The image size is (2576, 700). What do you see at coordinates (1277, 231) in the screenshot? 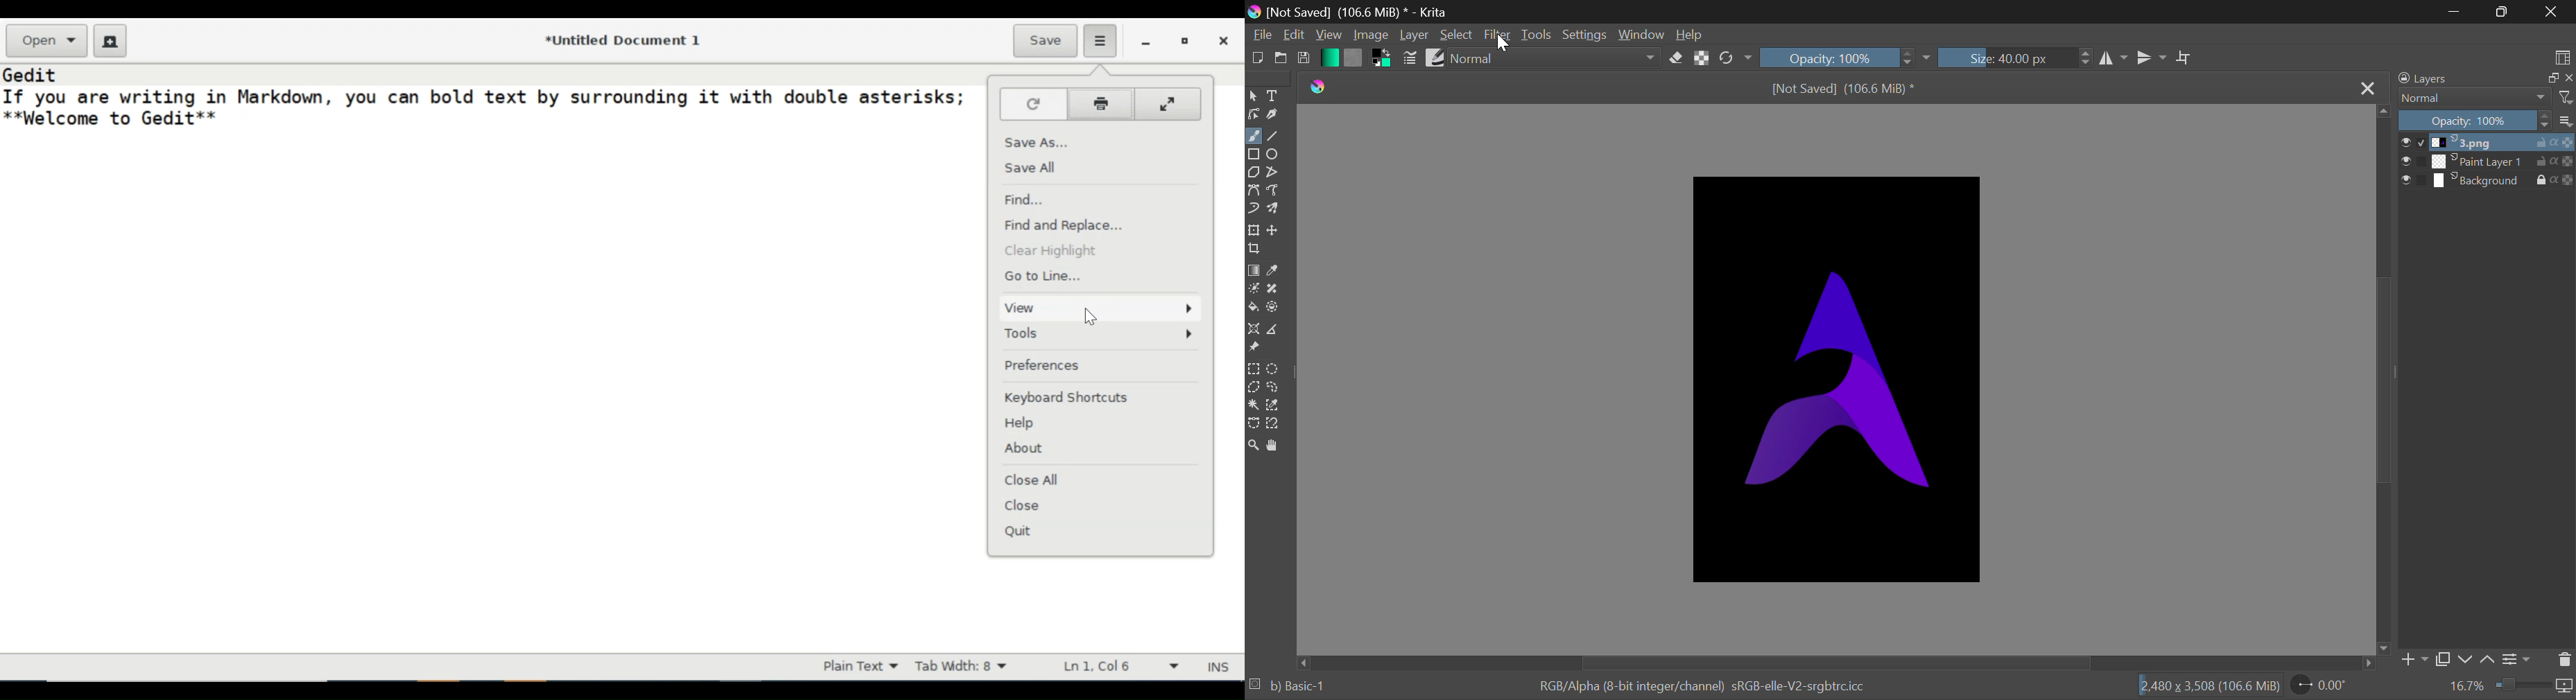
I see `Move Layer` at bounding box center [1277, 231].